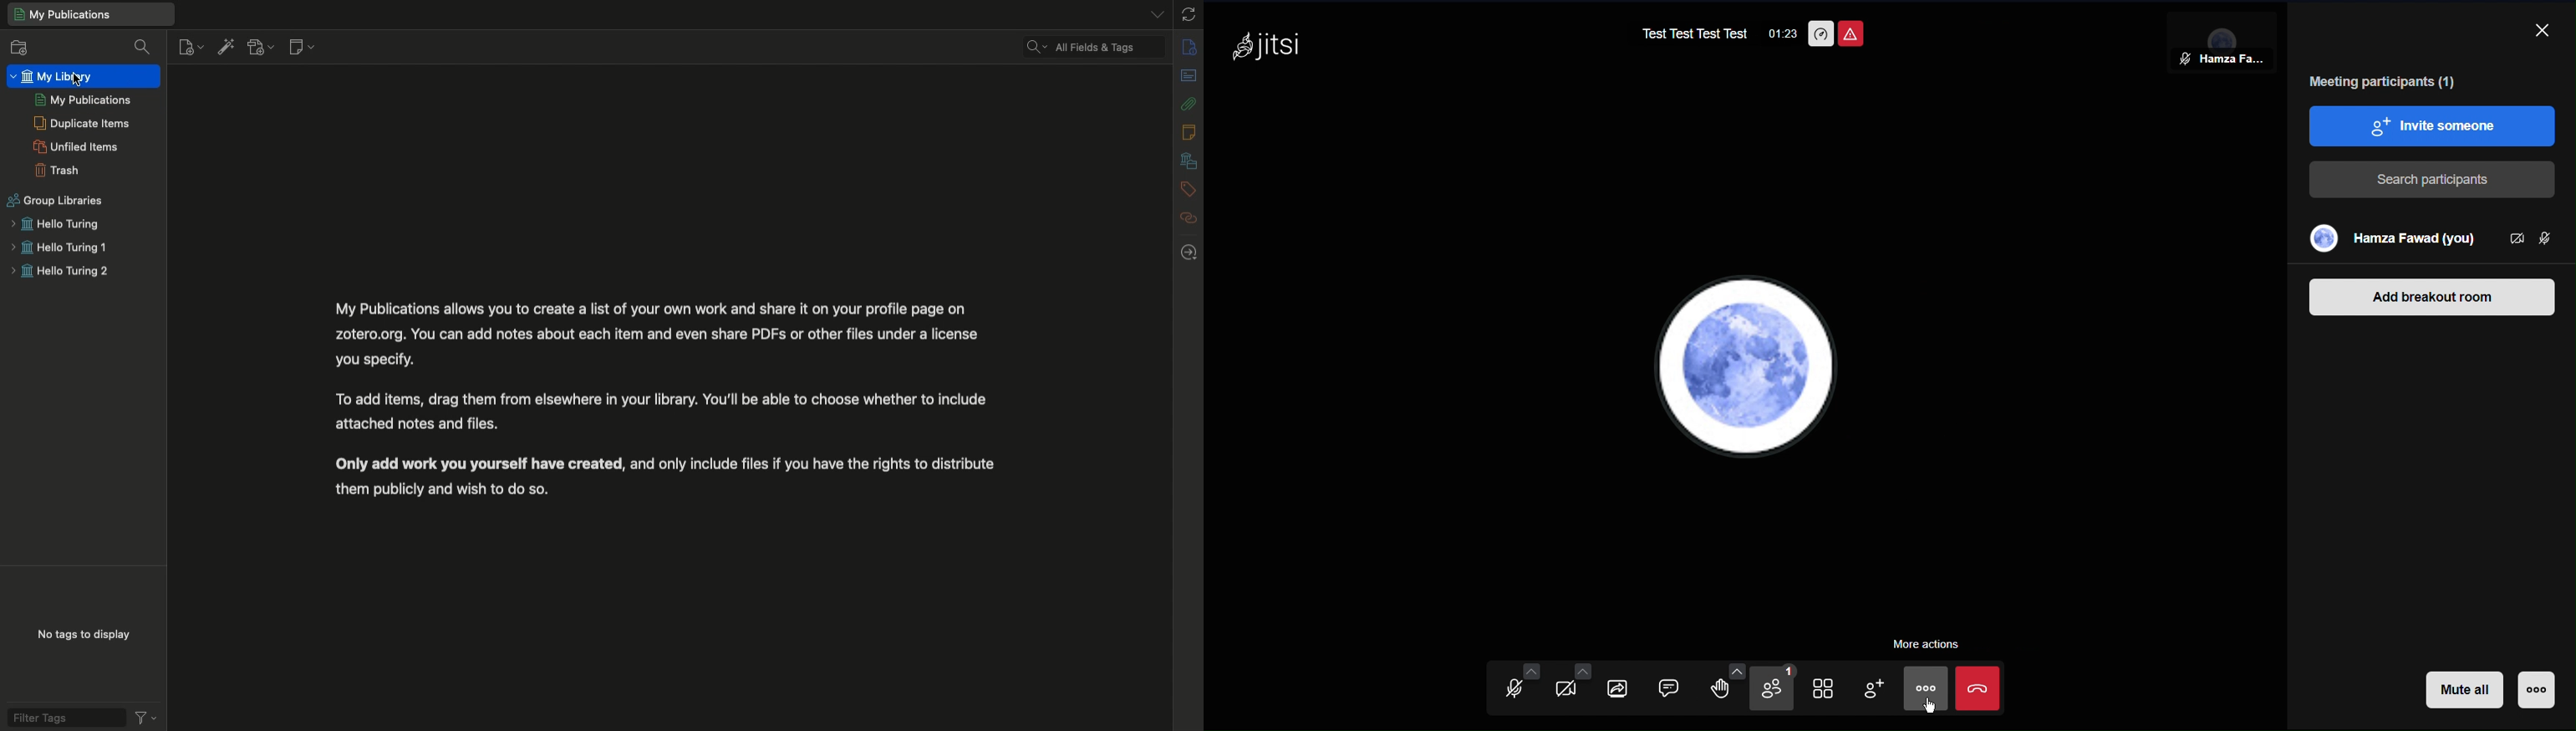  I want to click on Participant view, so click(2214, 45).